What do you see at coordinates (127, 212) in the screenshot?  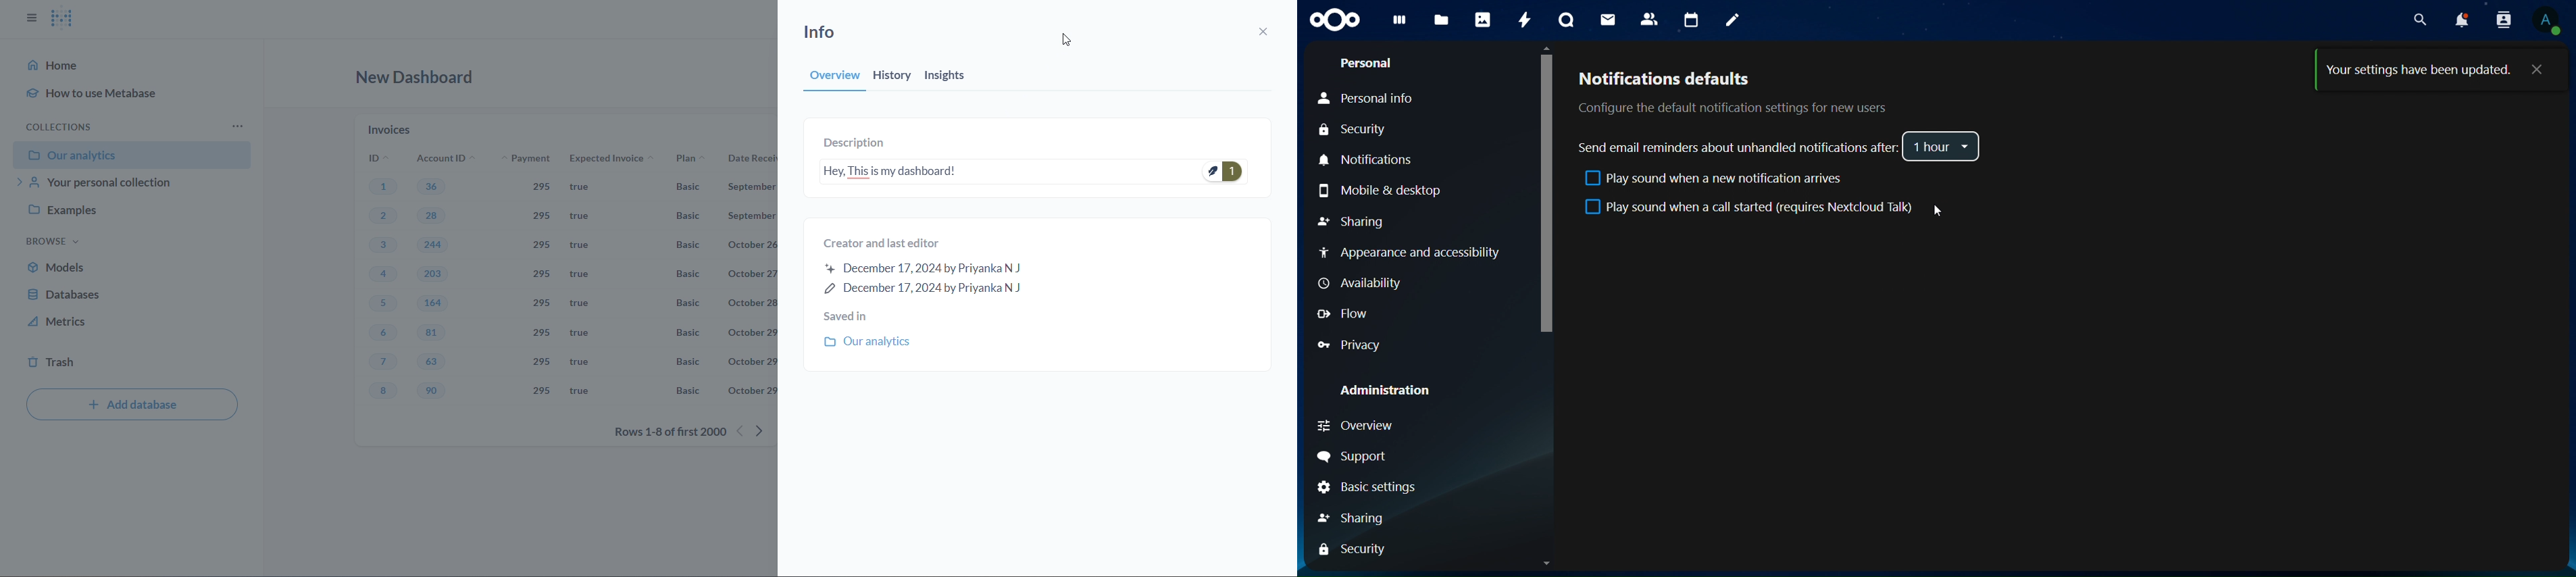 I see `examples` at bounding box center [127, 212].